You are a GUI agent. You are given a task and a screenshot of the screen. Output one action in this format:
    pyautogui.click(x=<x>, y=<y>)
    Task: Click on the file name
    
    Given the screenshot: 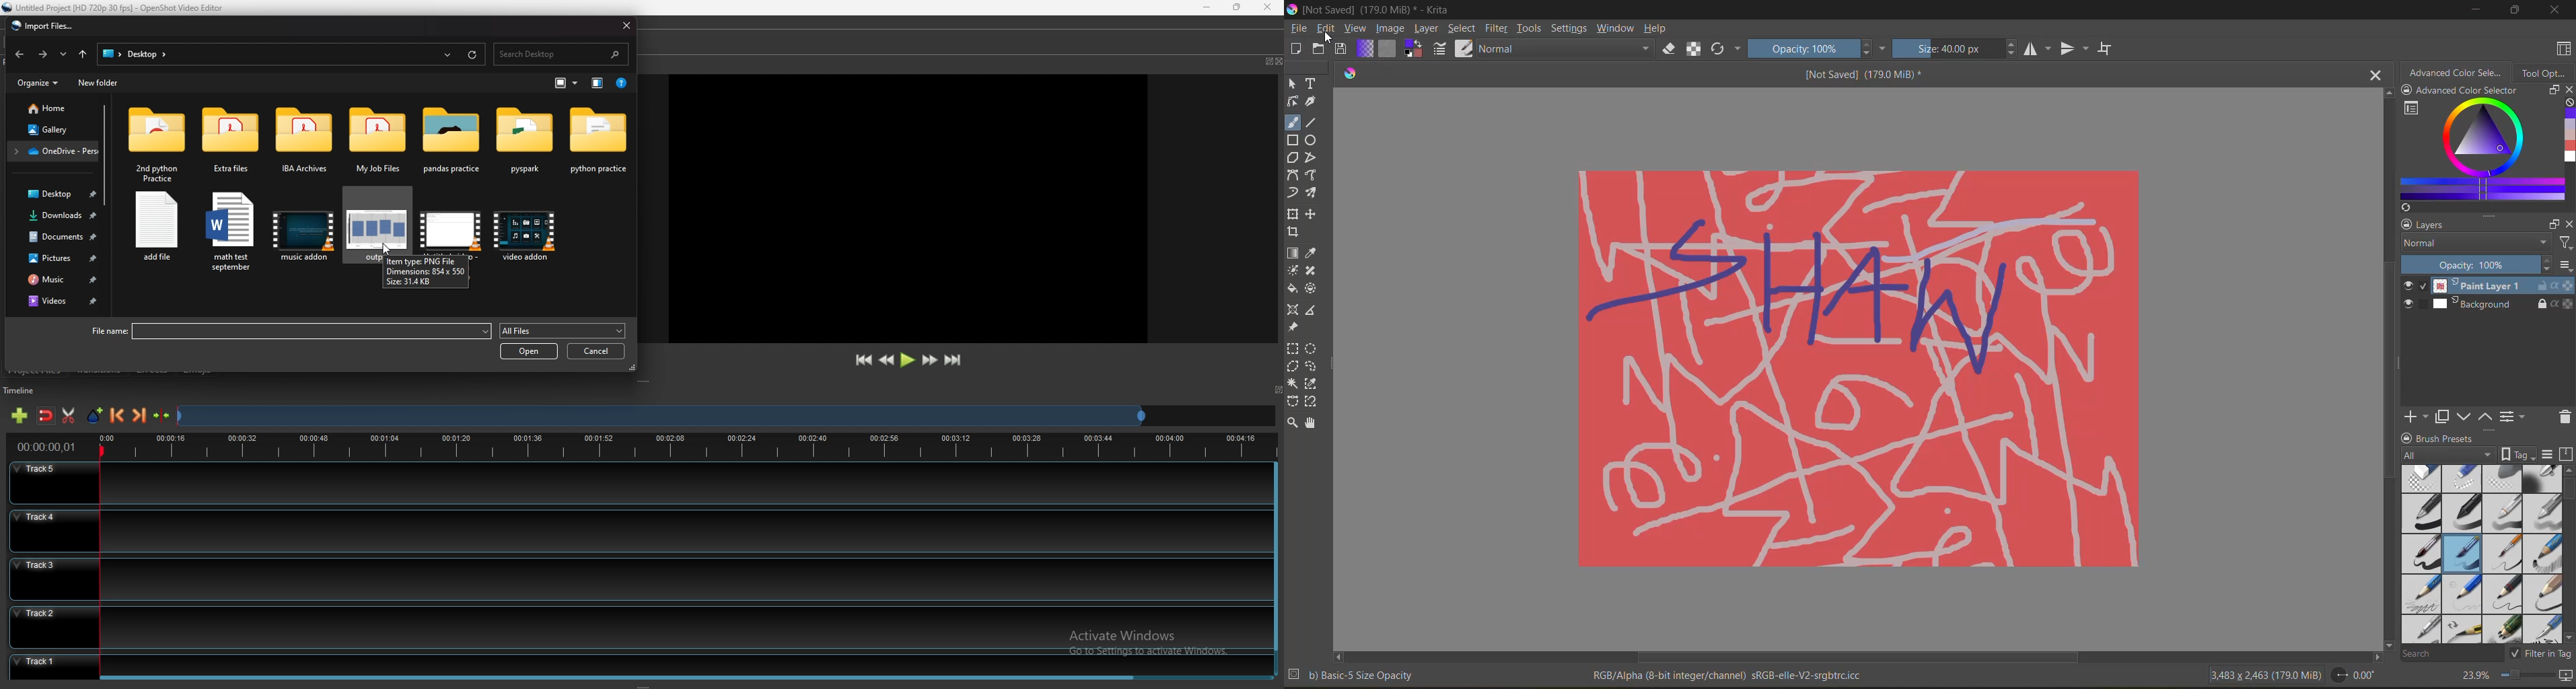 What is the action you would take?
    pyautogui.click(x=118, y=7)
    